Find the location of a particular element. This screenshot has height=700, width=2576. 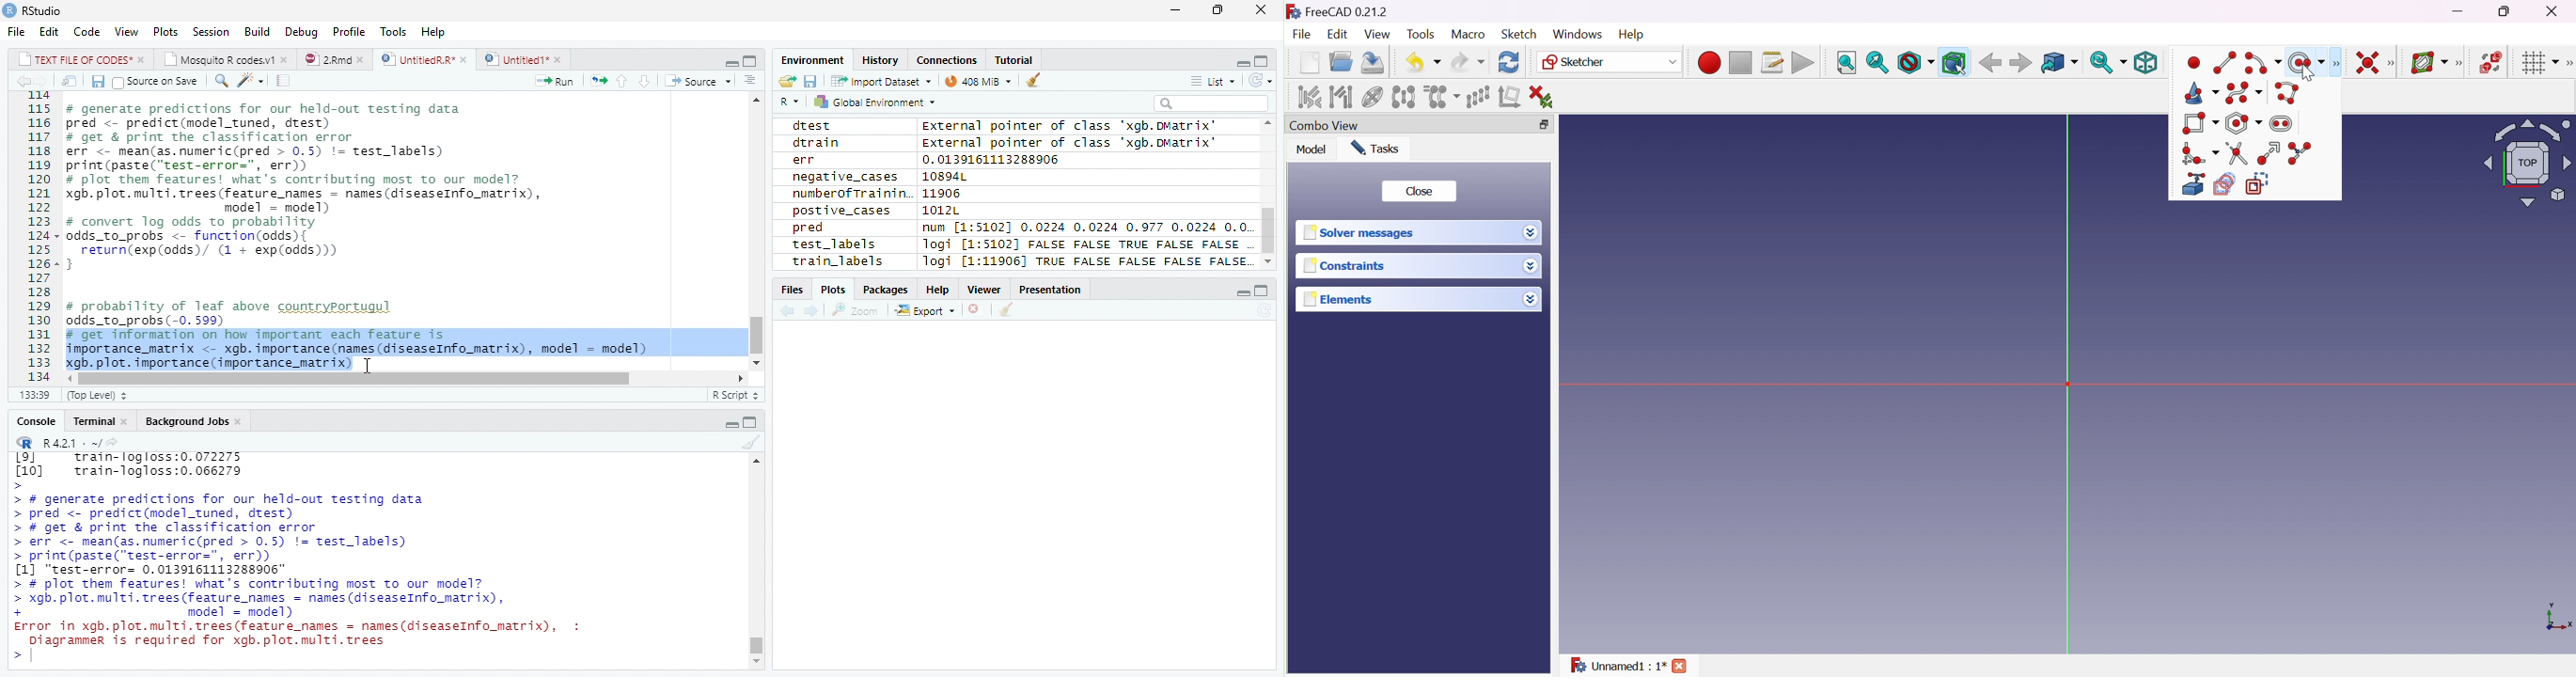

Help is located at coordinates (435, 34).